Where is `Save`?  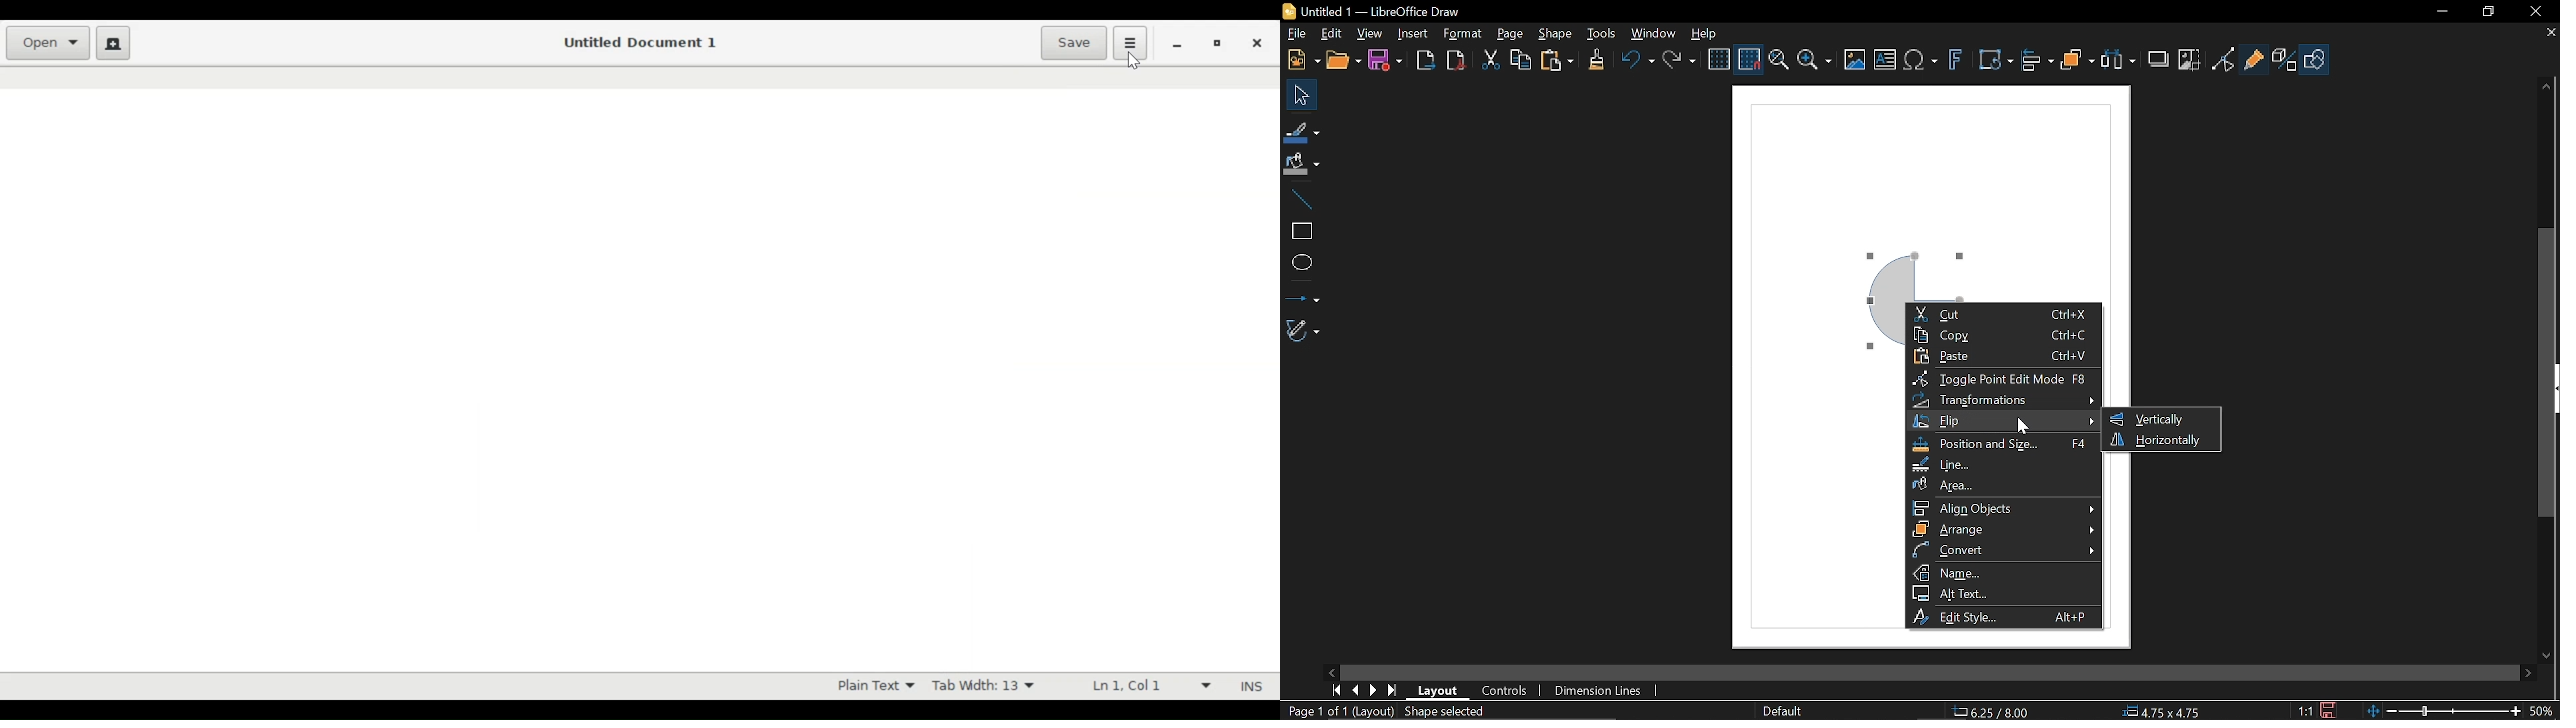 Save is located at coordinates (2332, 710).